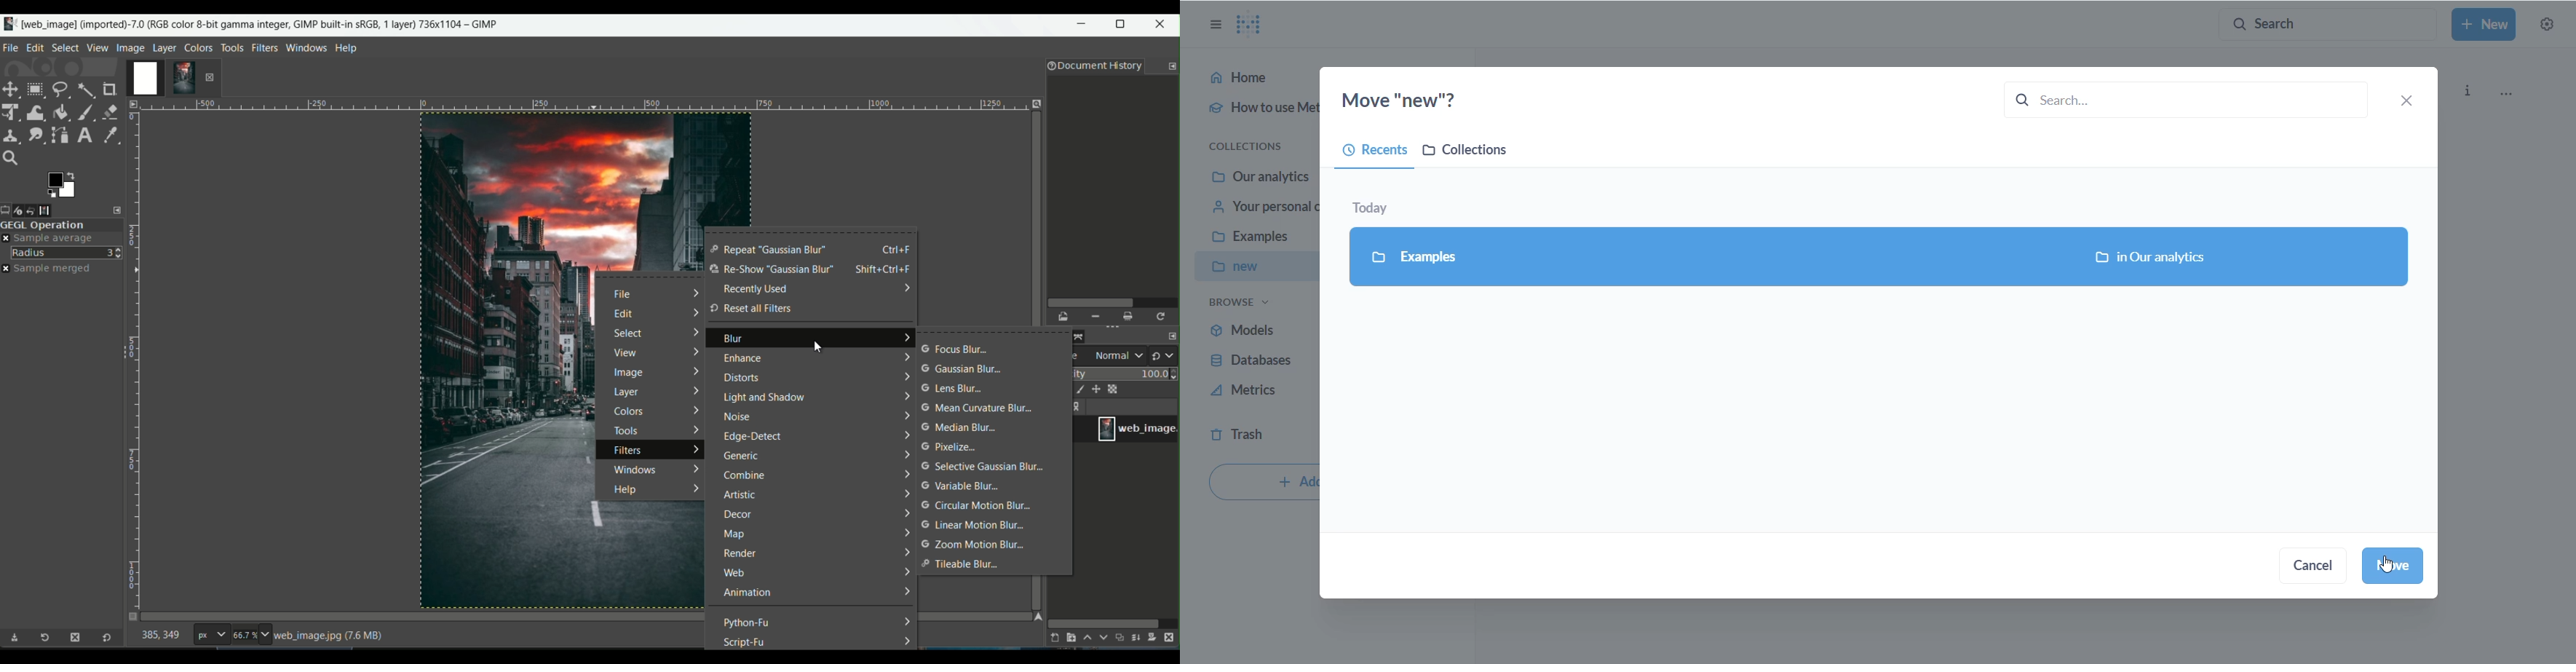 Image resolution: width=2576 pixels, height=672 pixels. Describe the element at coordinates (49, 639) in the screenshot. I see `restore tool preset` at that location.